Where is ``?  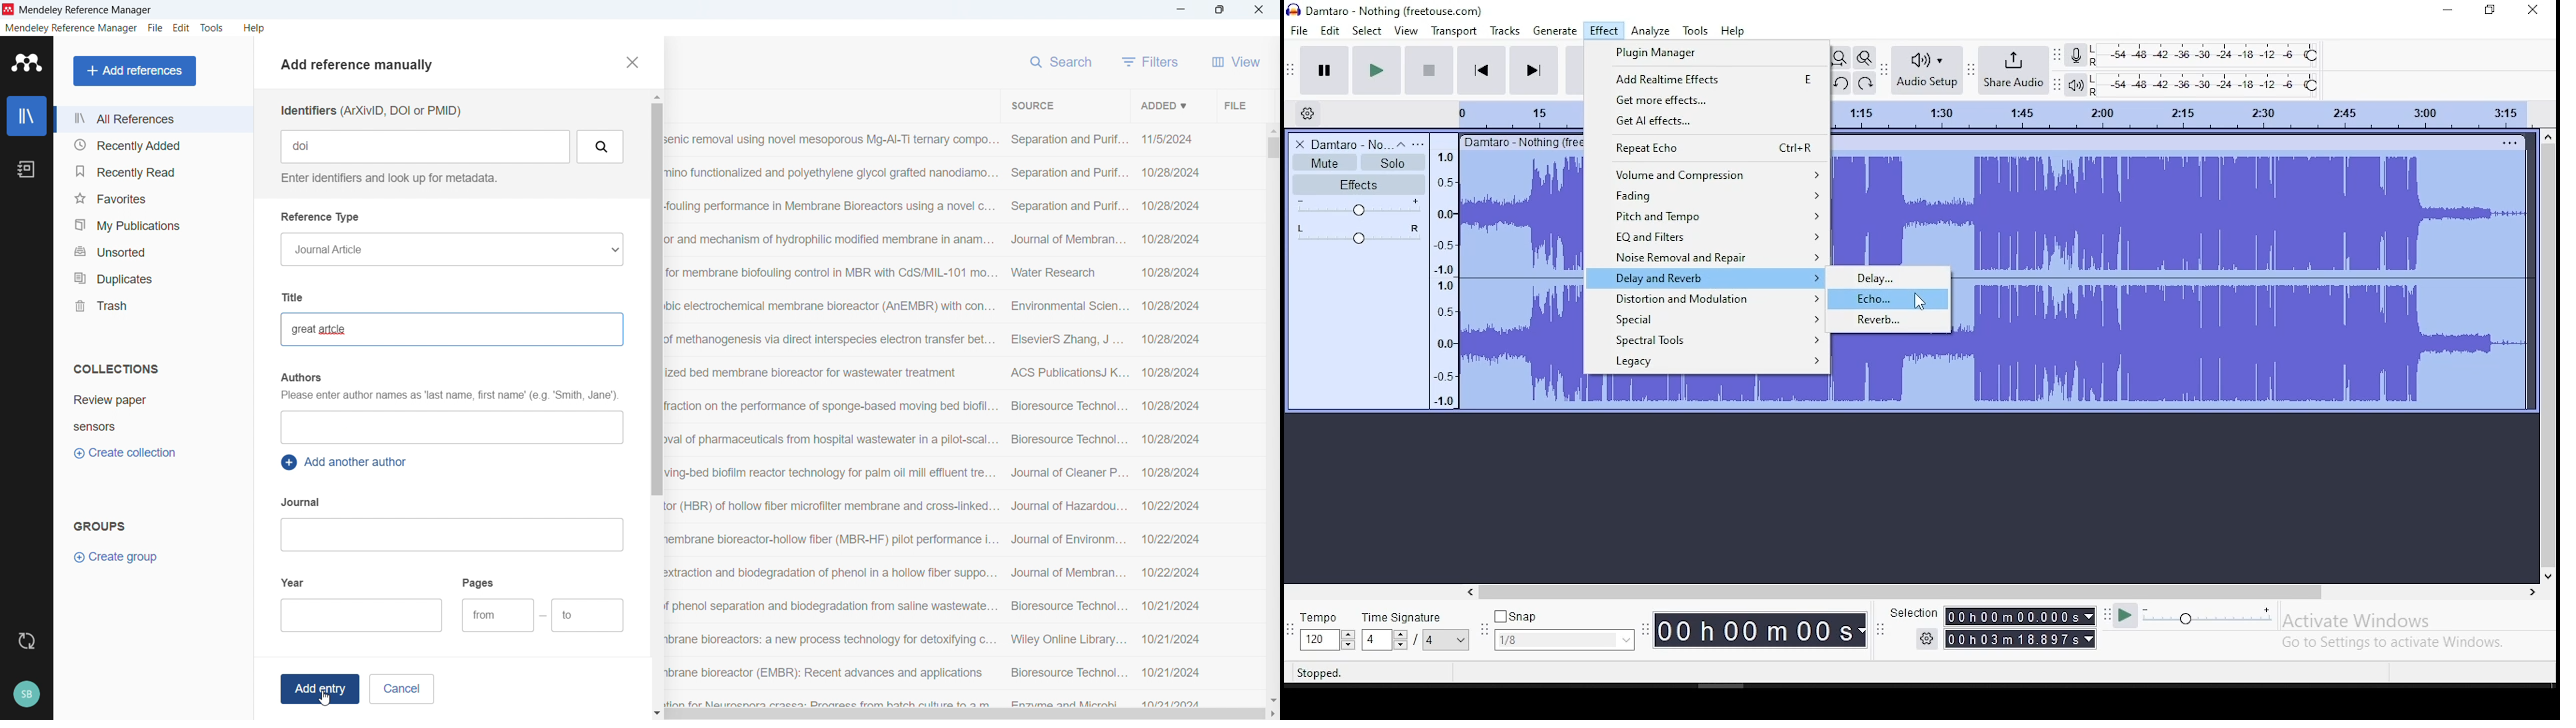  is located at coordinates (2105, 614).